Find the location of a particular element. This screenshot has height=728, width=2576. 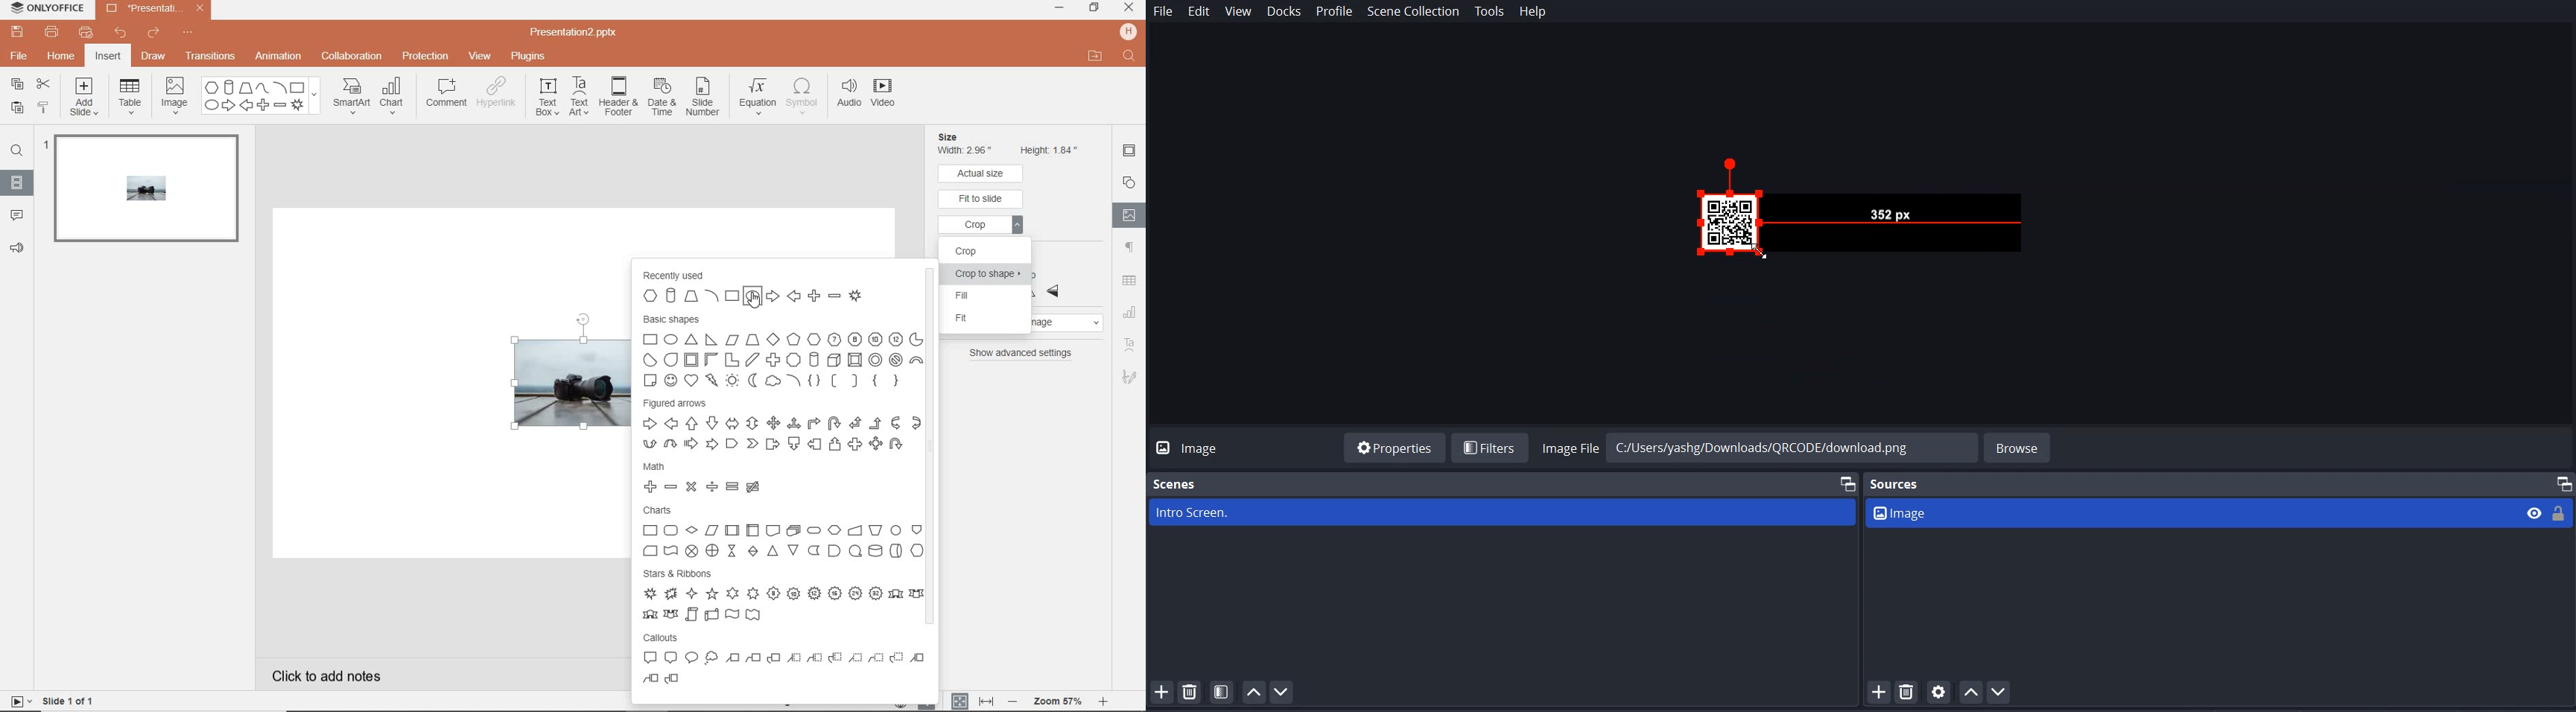

Help is located at coordinates (1533, 12).